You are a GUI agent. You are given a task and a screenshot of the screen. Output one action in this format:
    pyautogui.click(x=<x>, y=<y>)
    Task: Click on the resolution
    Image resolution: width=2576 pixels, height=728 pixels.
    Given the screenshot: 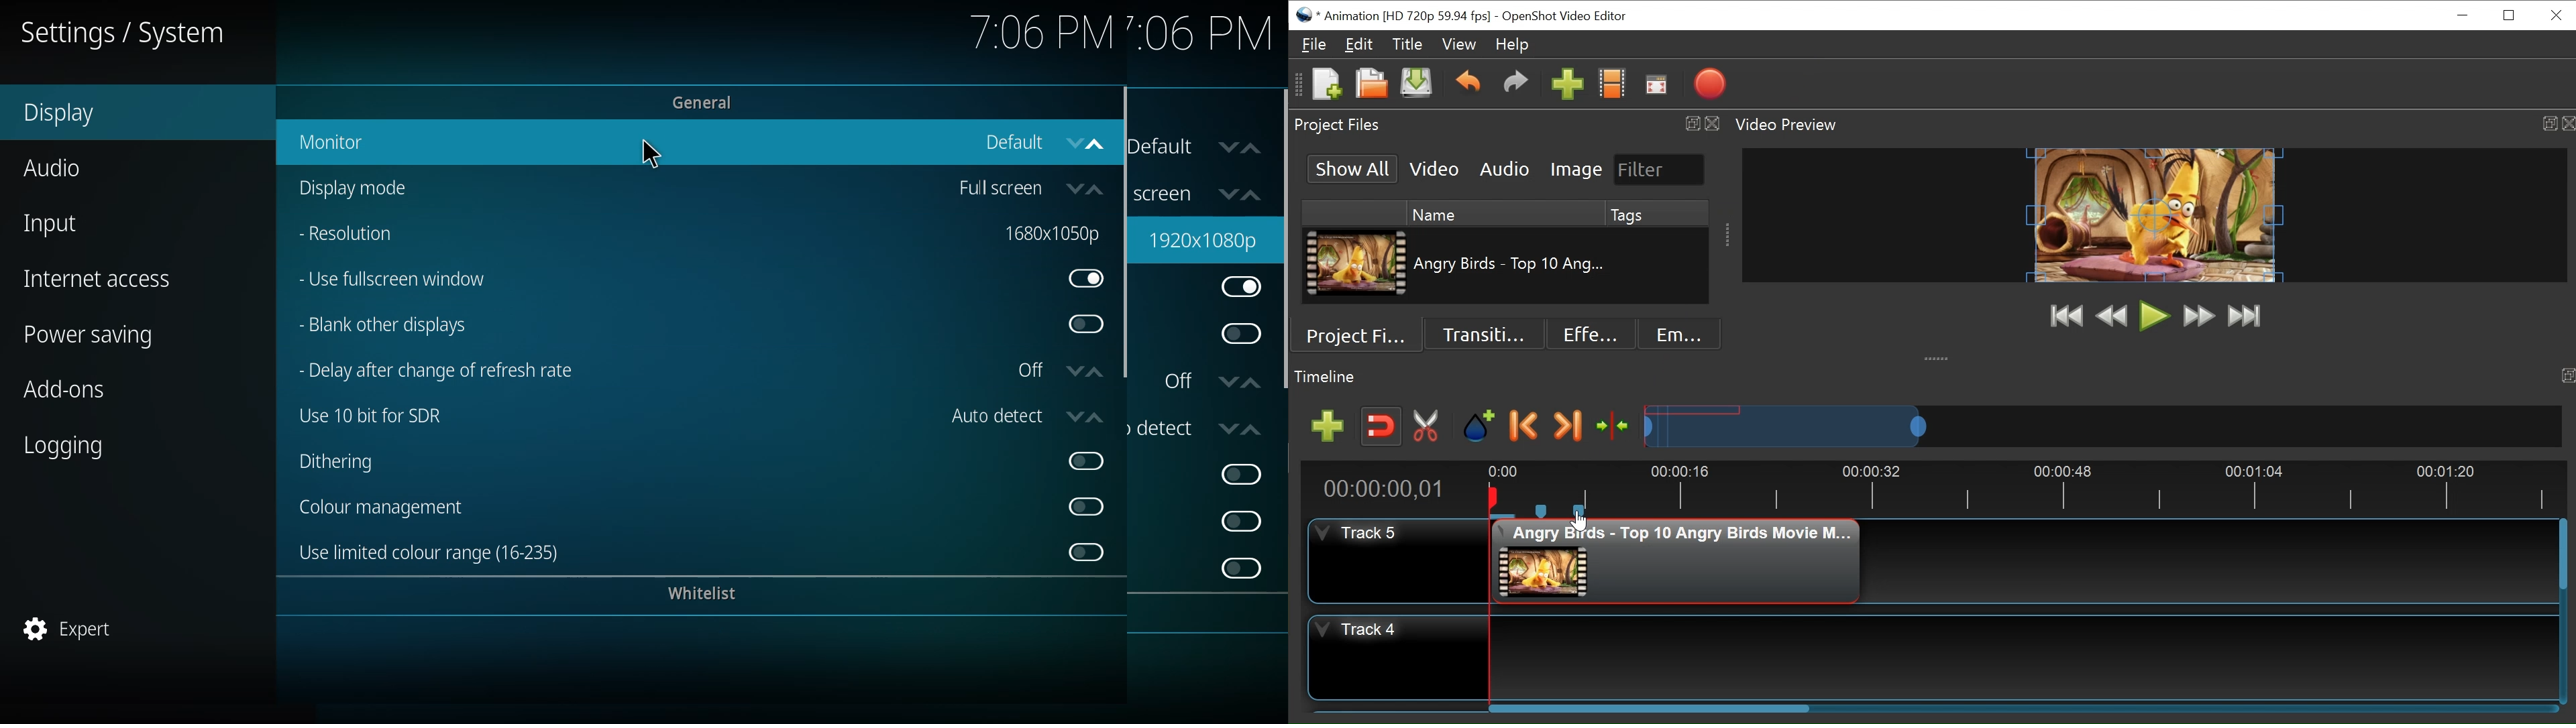 What is the action you would take?
    pyautogui.click(x=360, y=235)
    